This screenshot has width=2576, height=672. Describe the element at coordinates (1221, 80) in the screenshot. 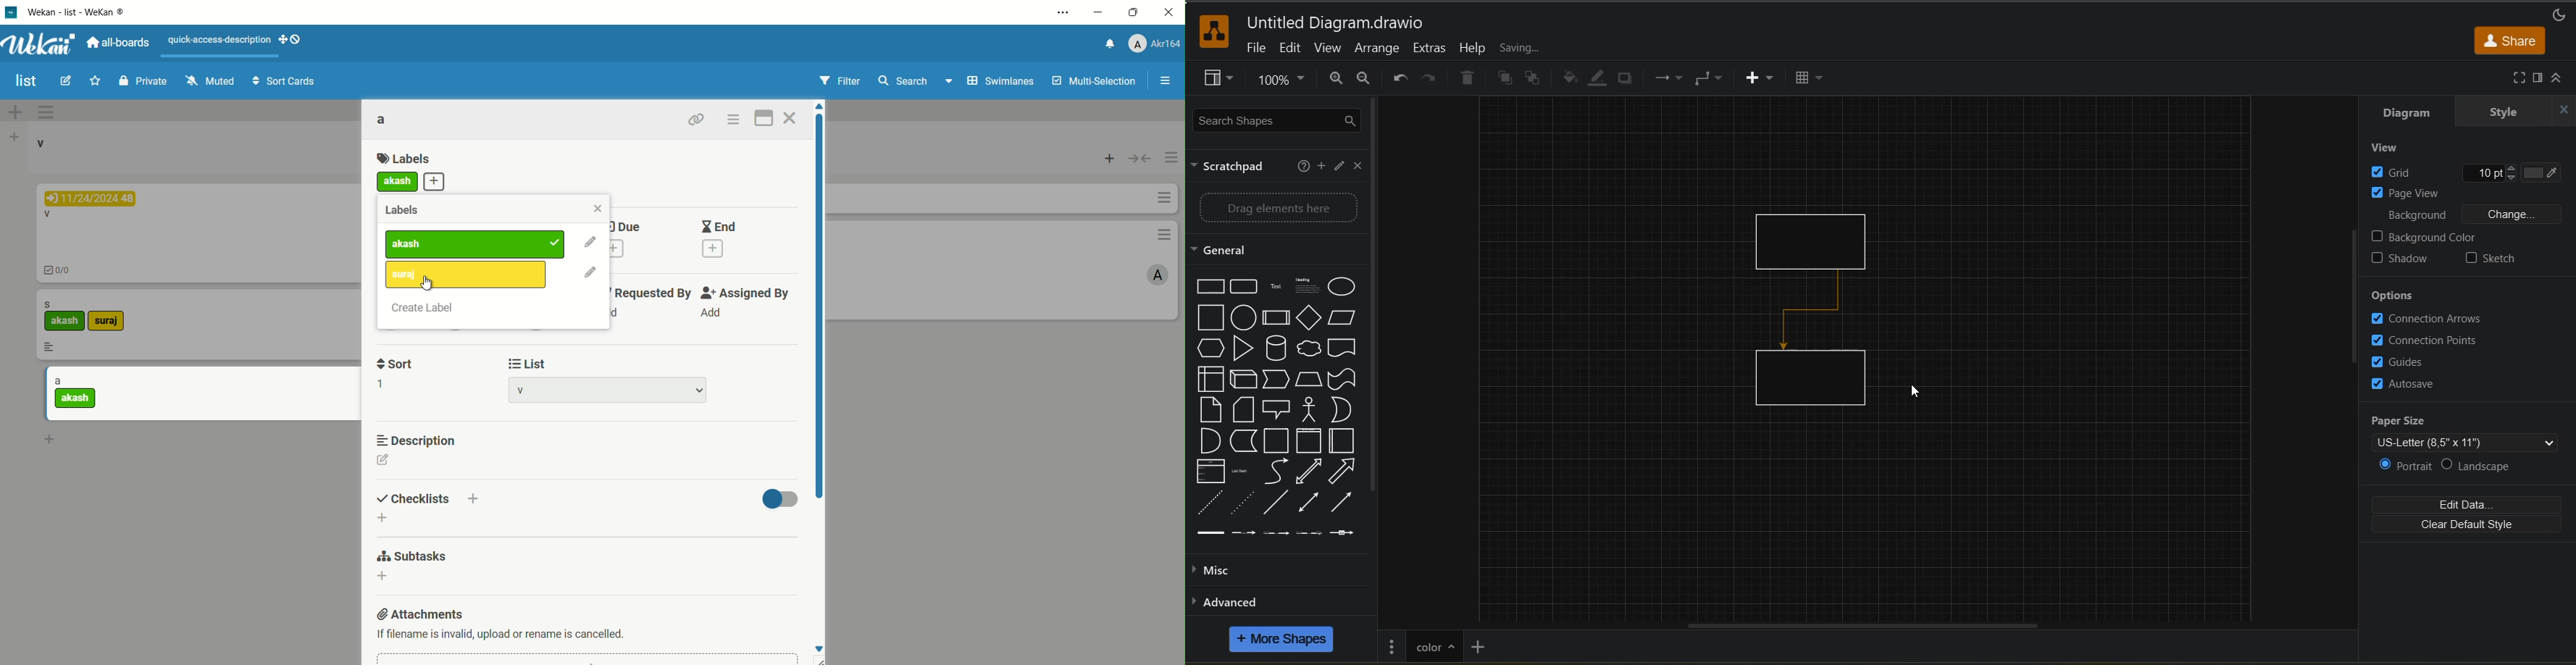

I see `view` at that location.